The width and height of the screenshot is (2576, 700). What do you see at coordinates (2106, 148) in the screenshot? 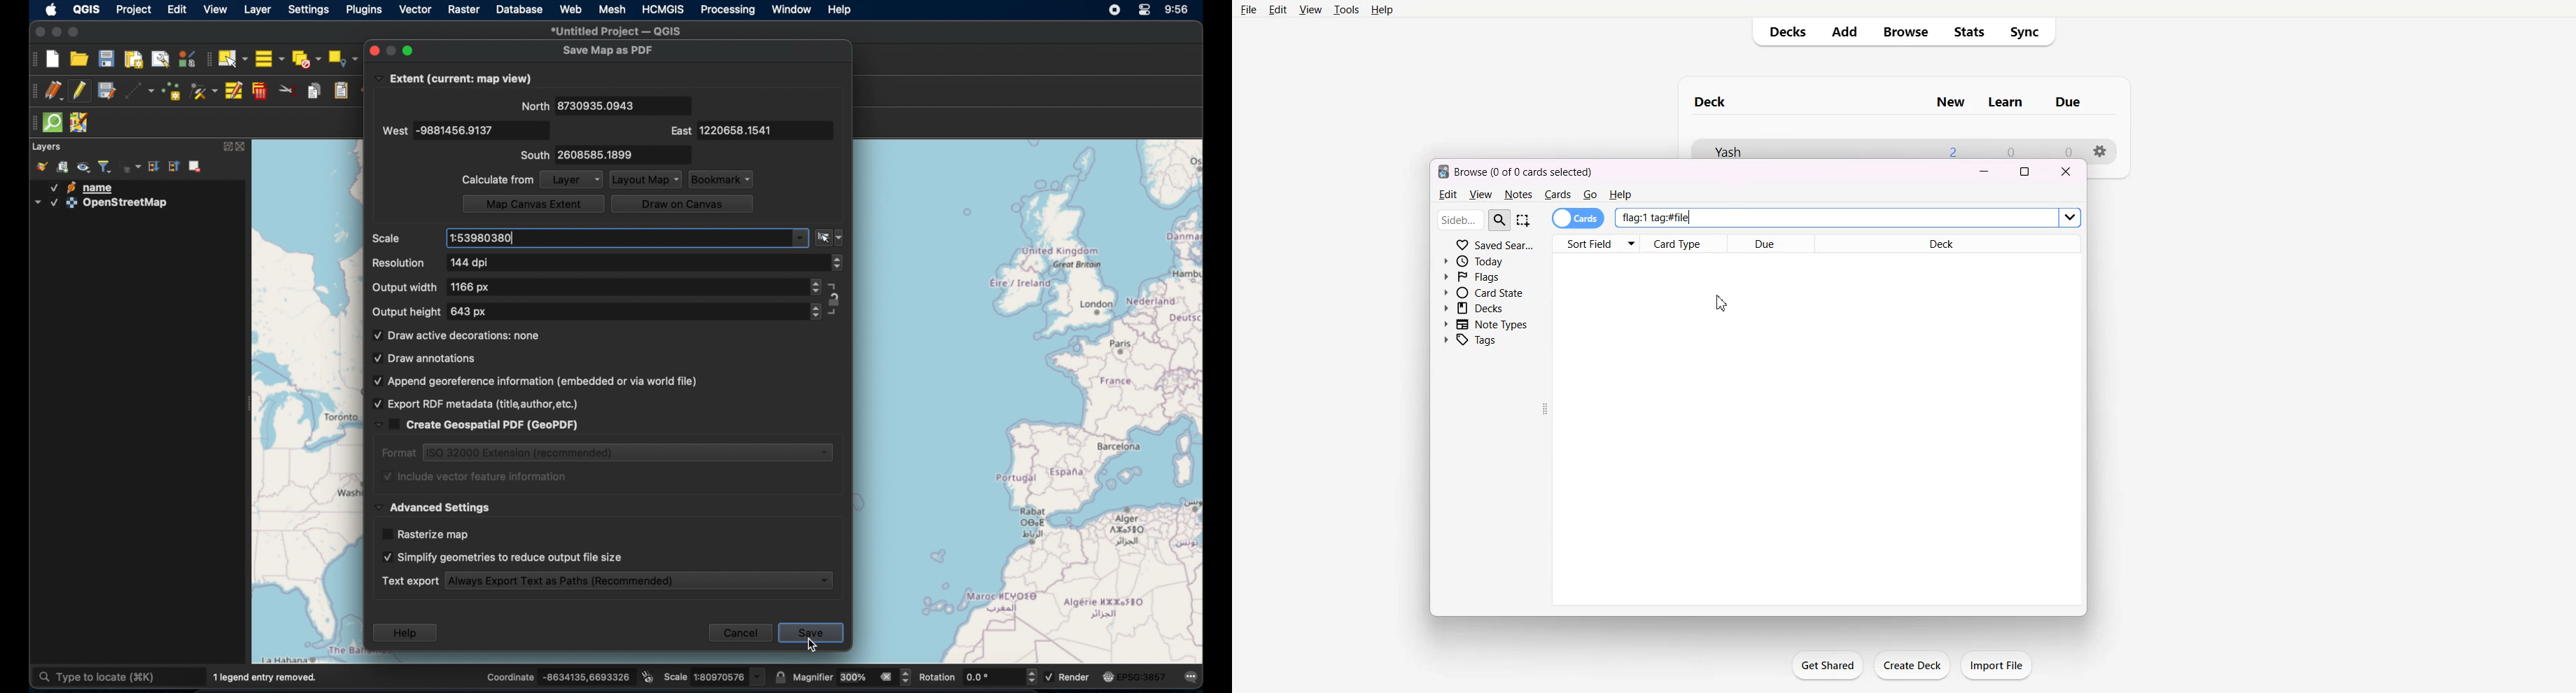
I see `Settings` at bounding box center [2106, 148].